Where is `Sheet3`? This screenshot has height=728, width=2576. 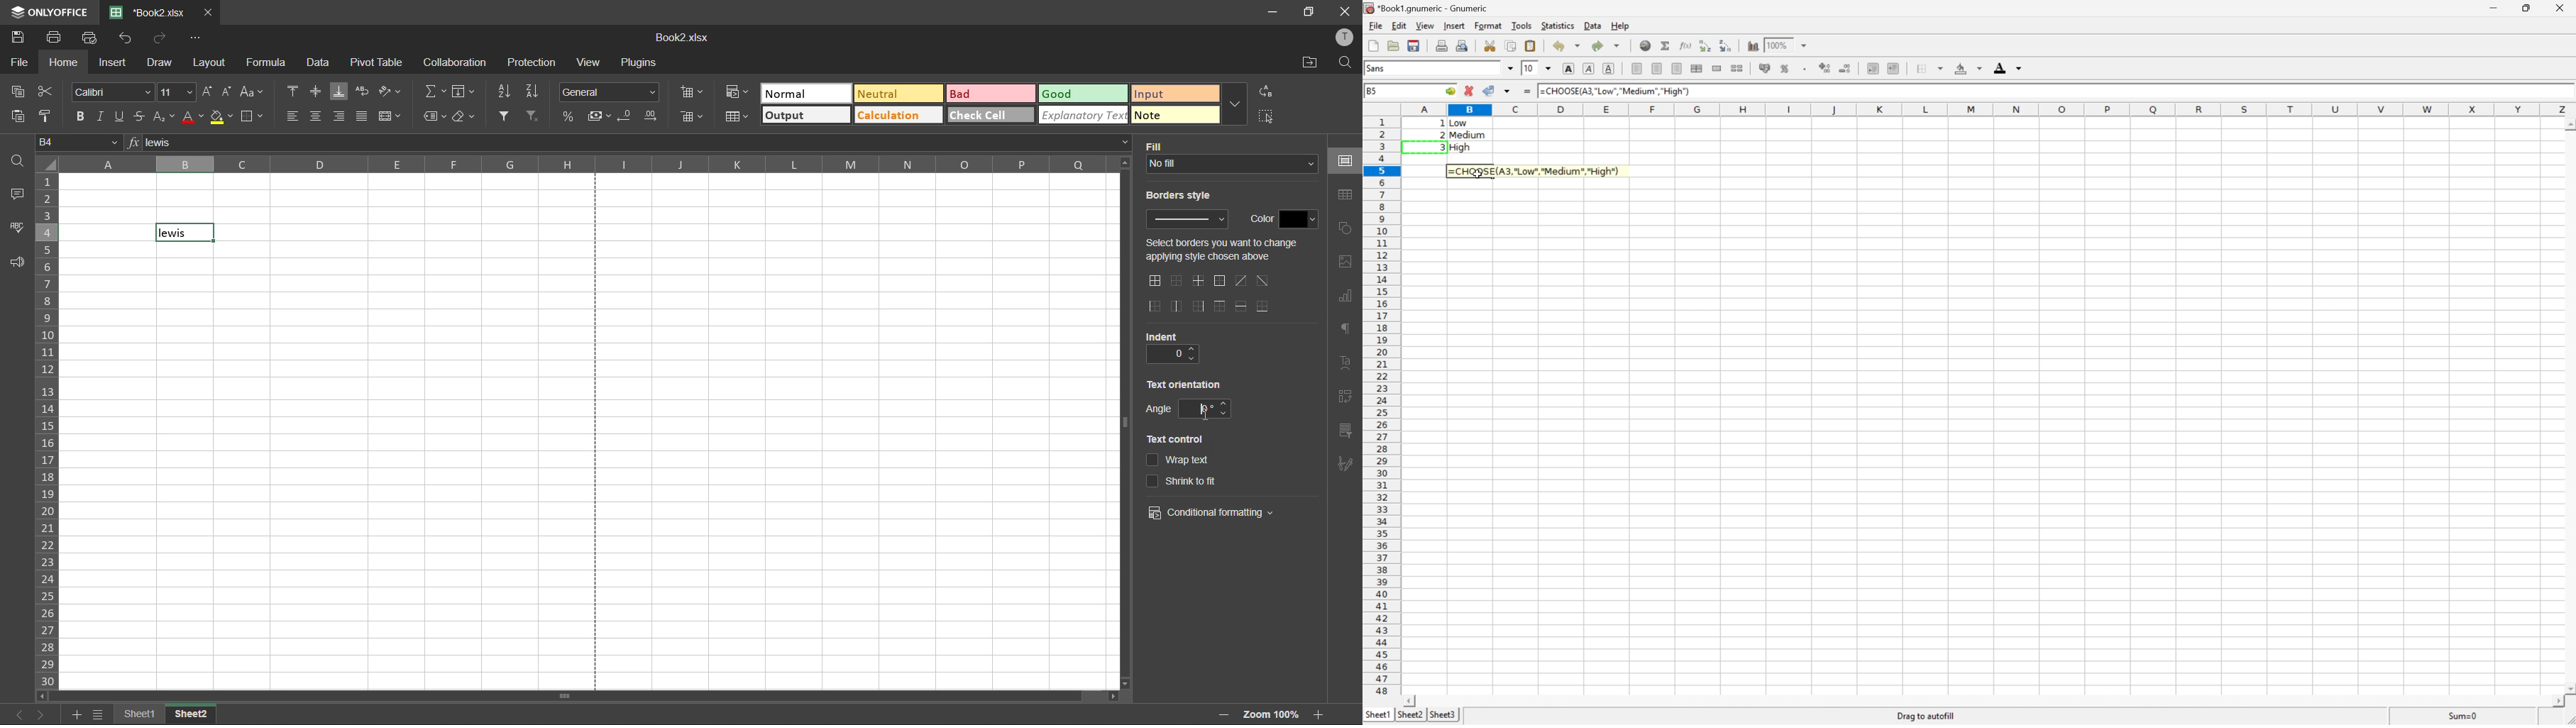
Sheet3 is located at coordinates (1445, 717).